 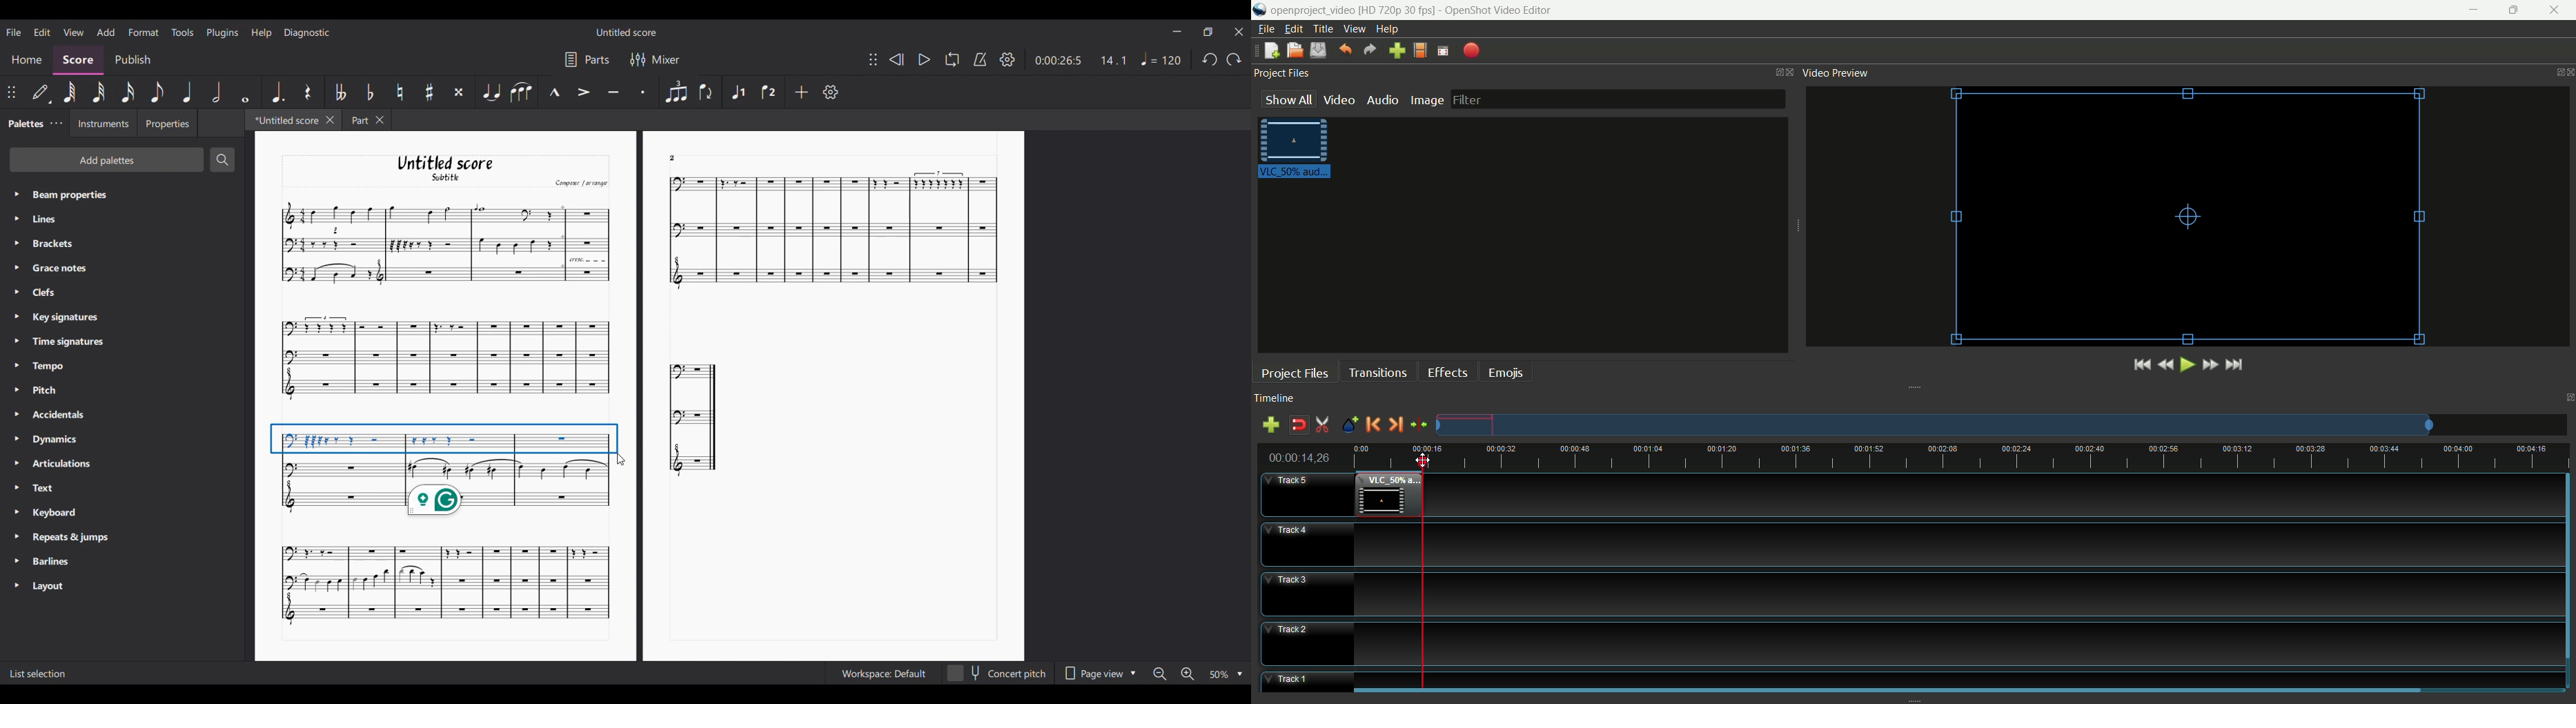 What do you see at coordinates (43, 366) in the screenshot?
I see `> Tempo` at bounding box center [43, 366].